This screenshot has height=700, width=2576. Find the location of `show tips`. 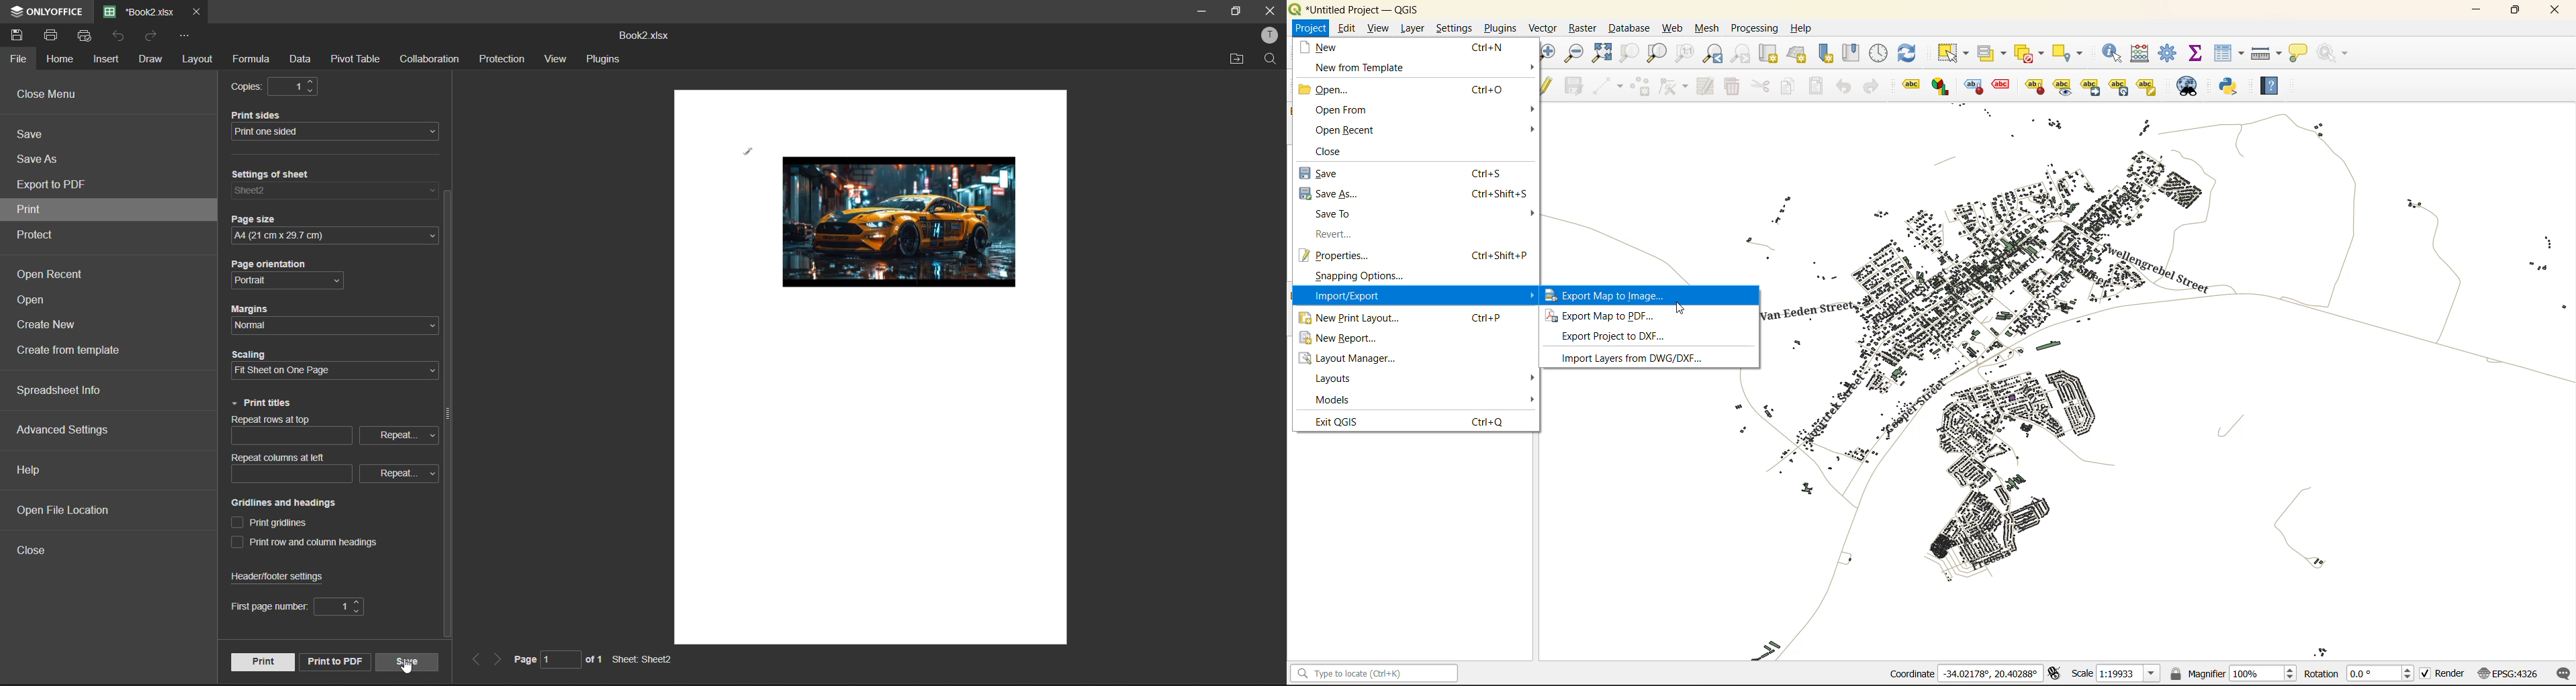

show tips is located at coordinates (2302, 52).